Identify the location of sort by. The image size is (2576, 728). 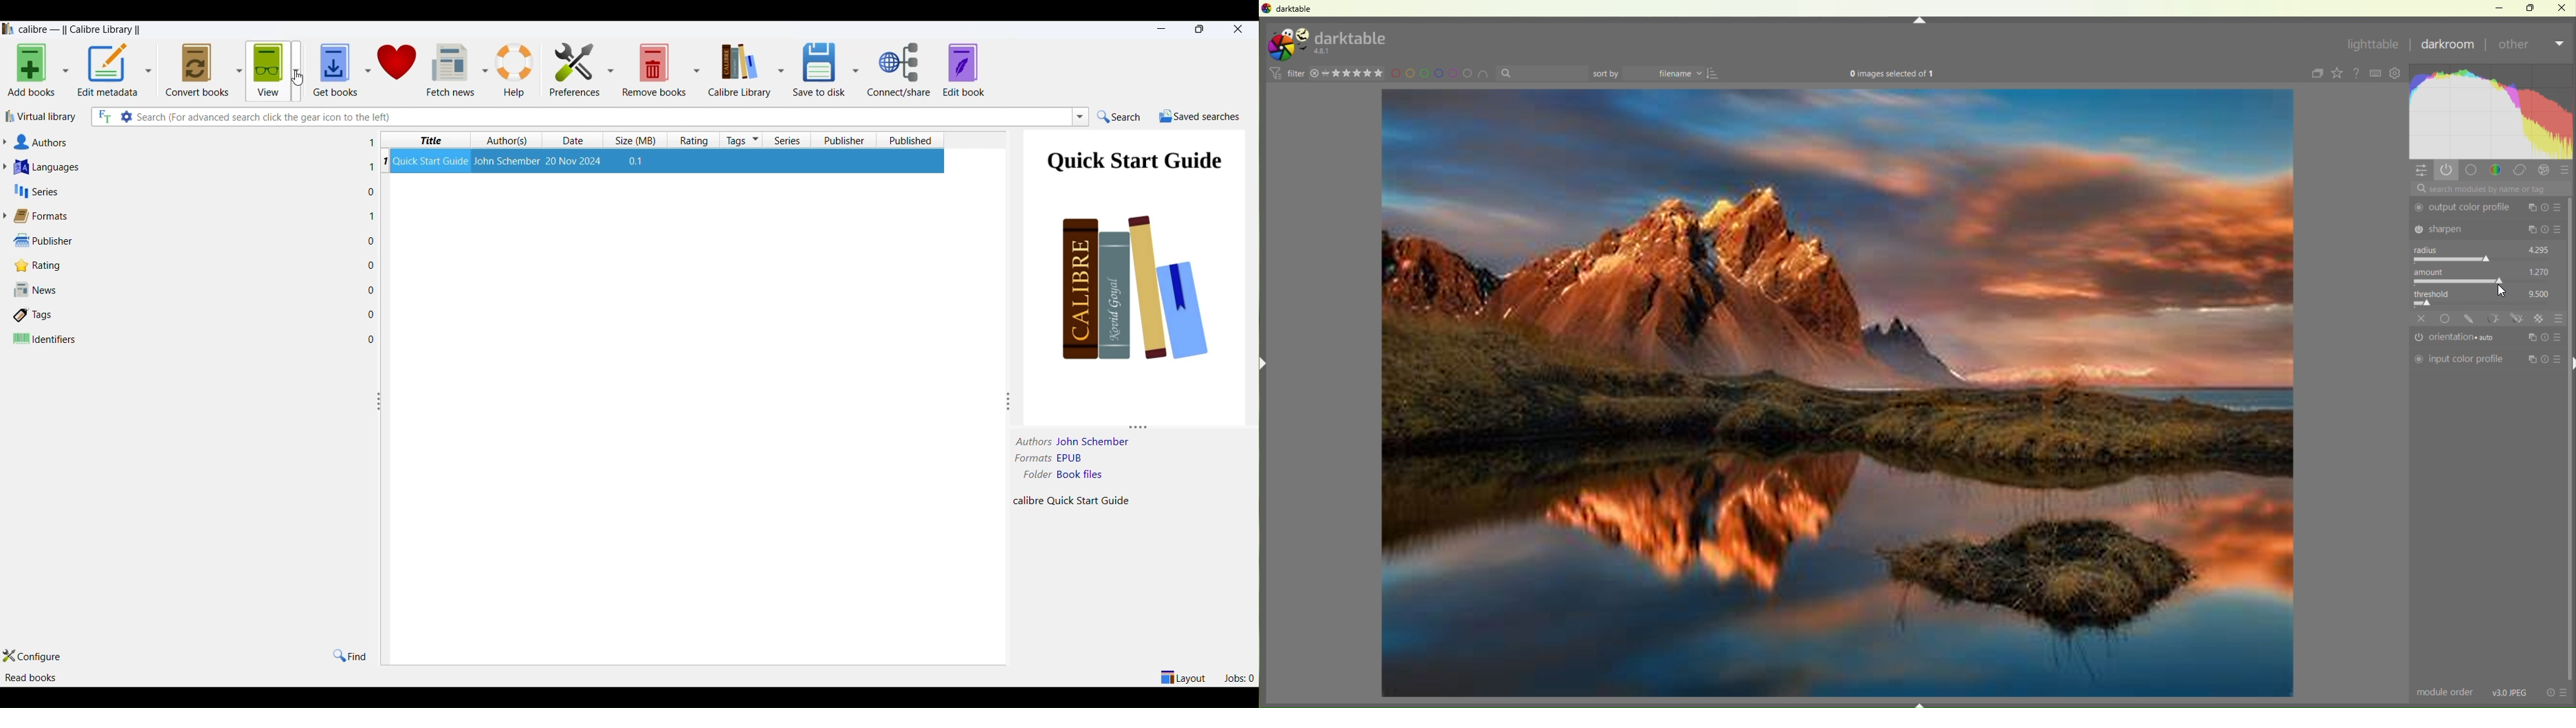
(1607, 74).